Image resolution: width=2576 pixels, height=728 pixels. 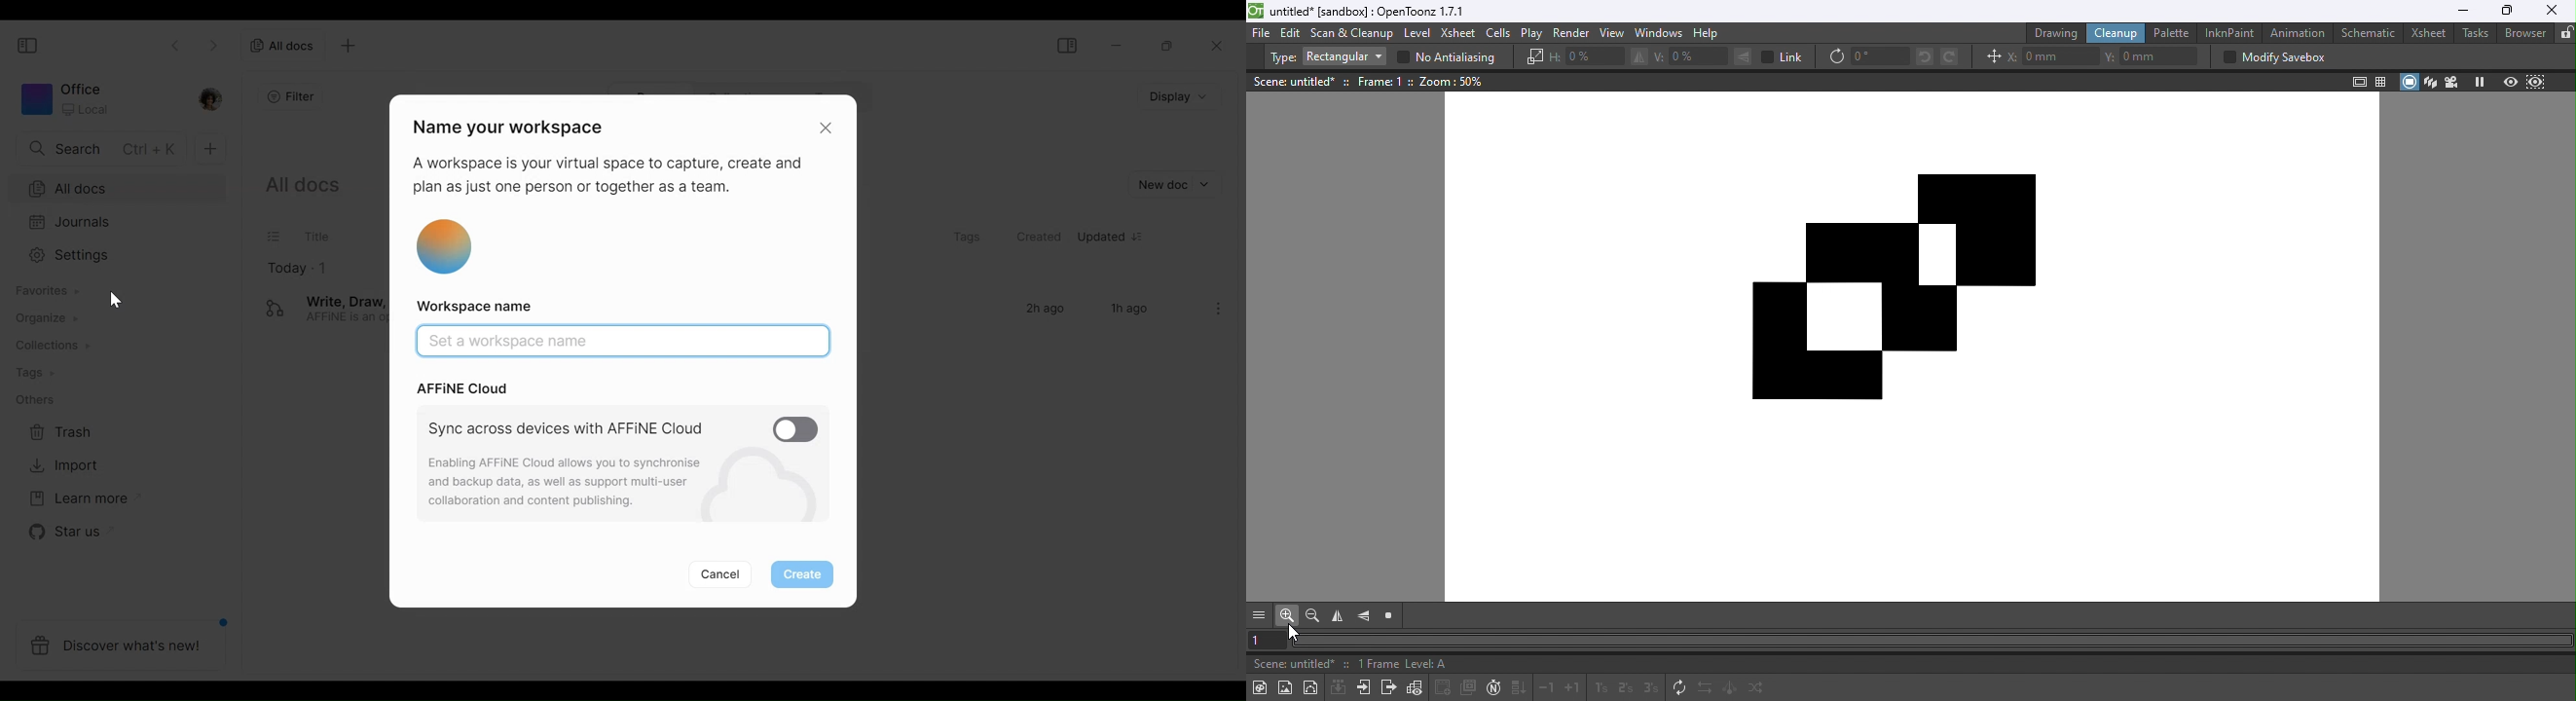 What do you see at coordinates (1403, 665) in the screenshot?
I see `Frame level` at bounding box center [1403, 665].